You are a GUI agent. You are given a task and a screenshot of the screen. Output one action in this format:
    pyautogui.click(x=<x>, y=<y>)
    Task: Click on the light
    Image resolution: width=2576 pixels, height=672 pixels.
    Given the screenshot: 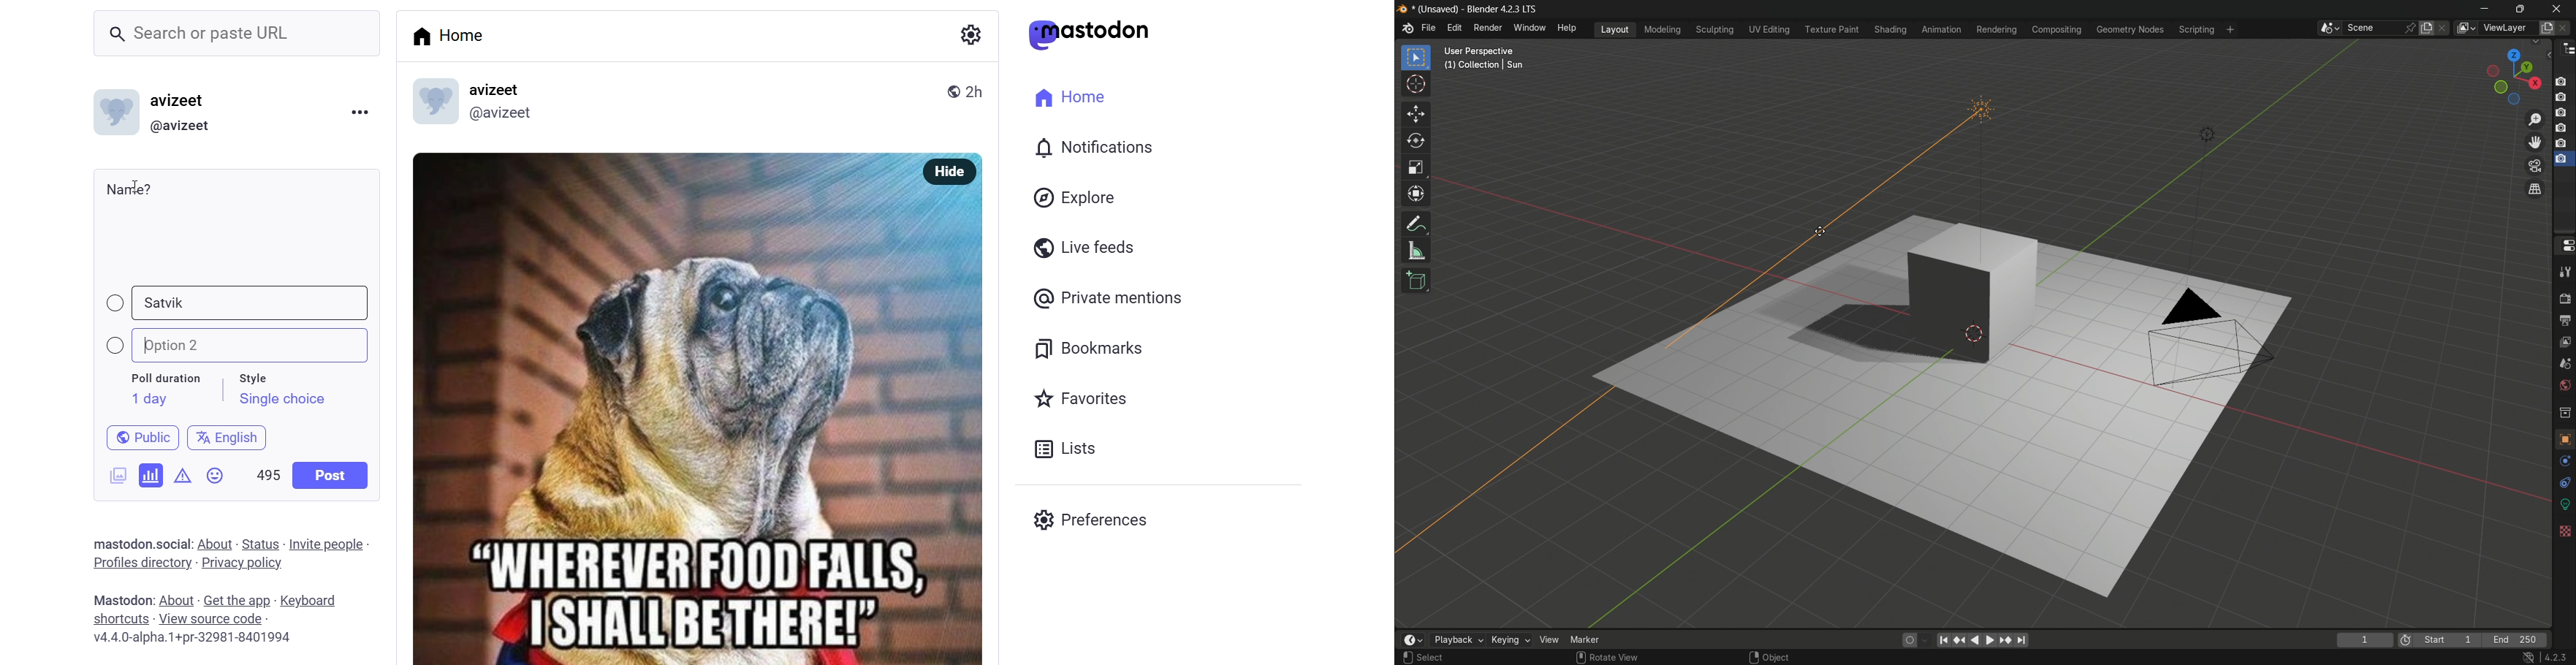 What is the action you would take?
    pyautogui.click(x=2206, y=133)
    